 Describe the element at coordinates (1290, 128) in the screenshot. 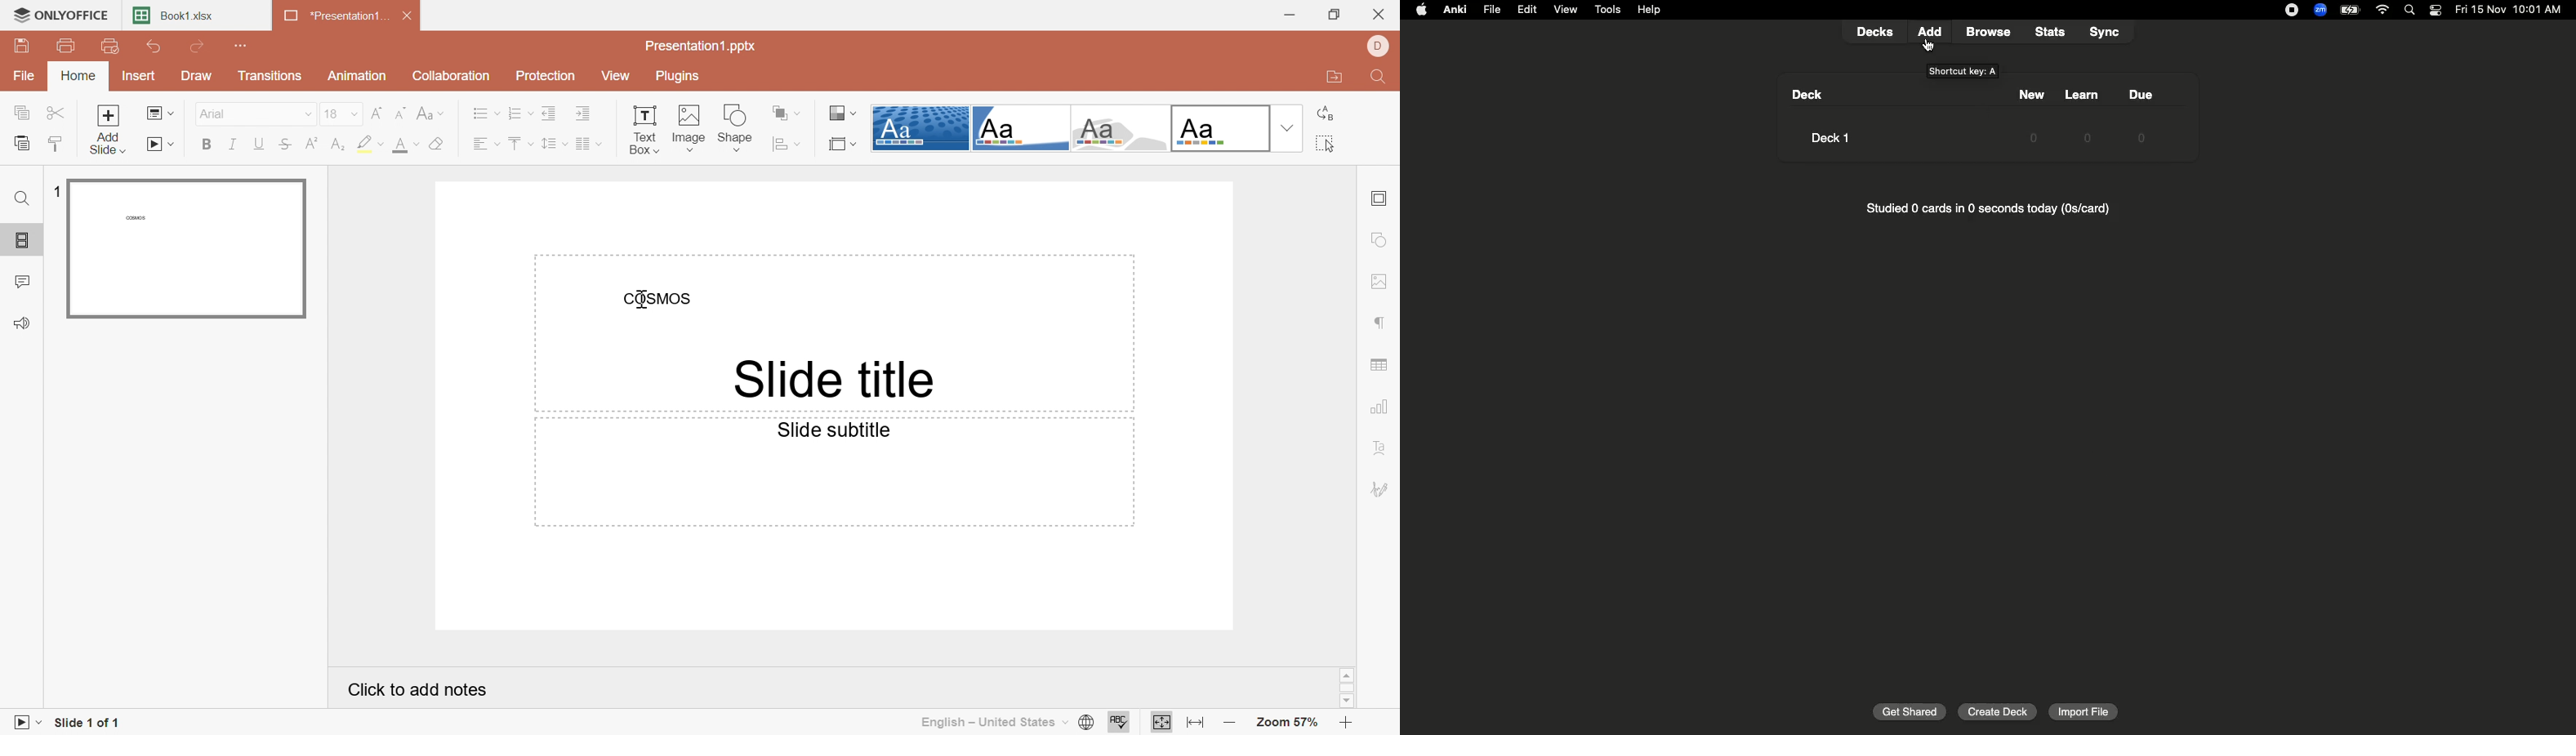

I see `Drop down` at that location.